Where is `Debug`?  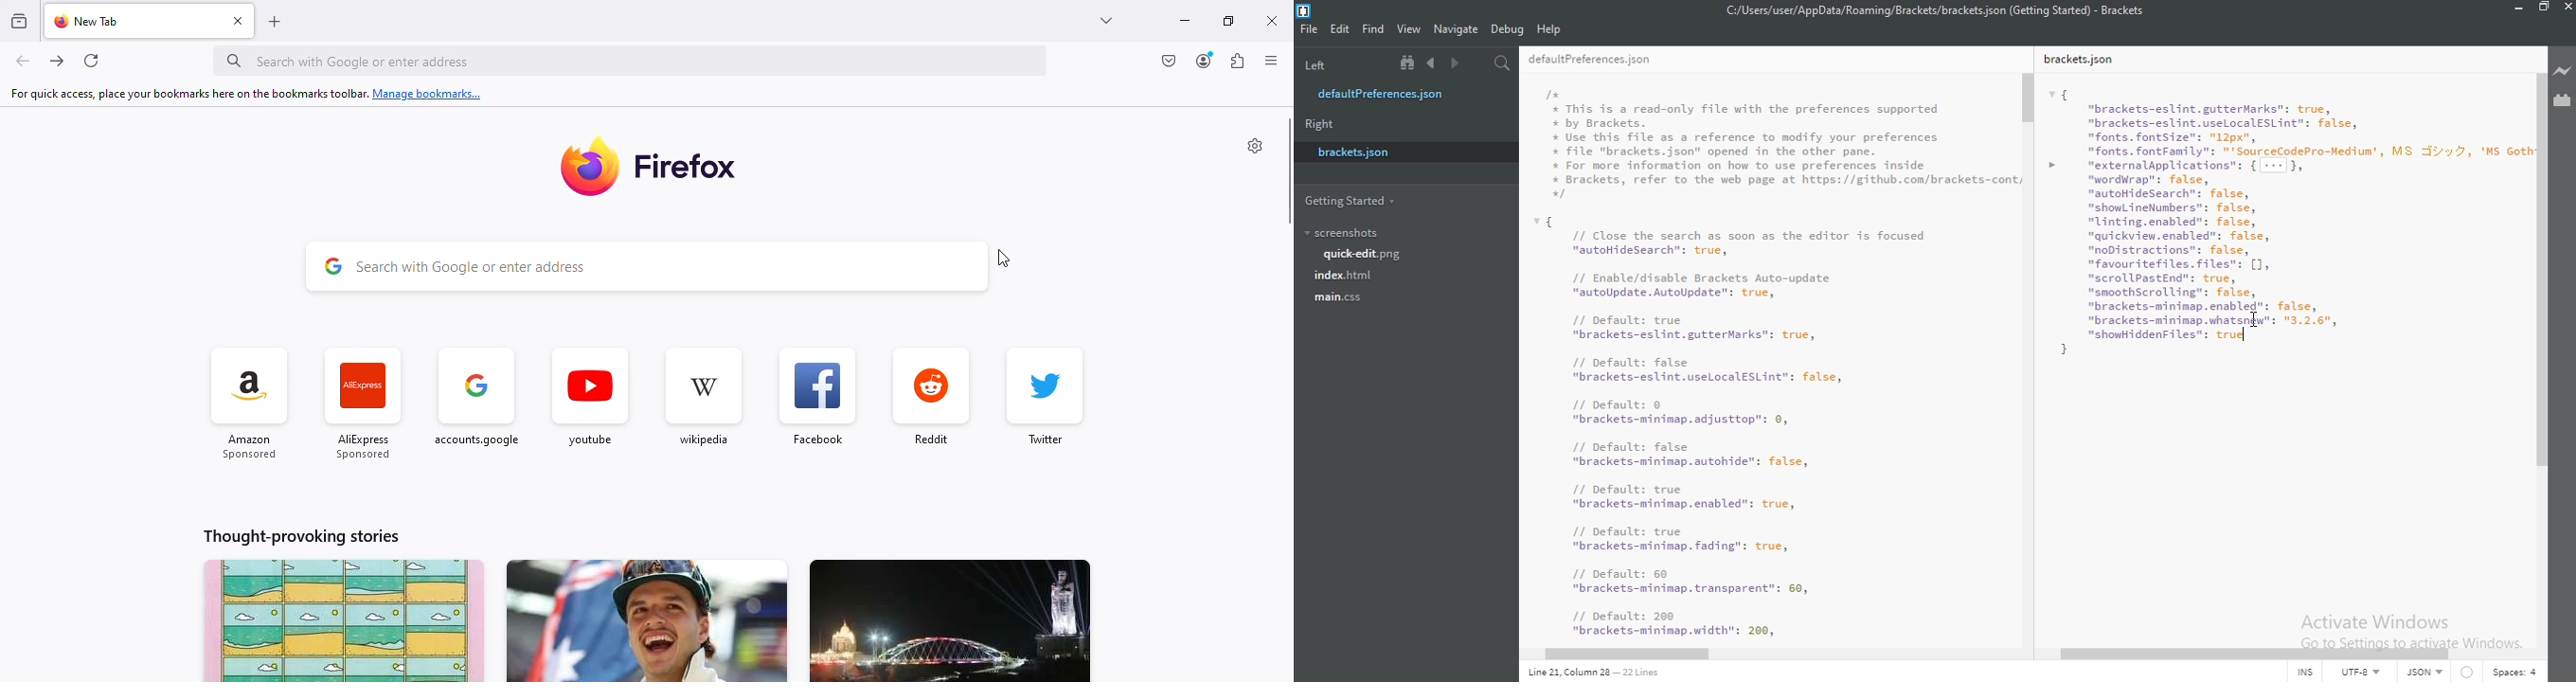
Debug is located at coordinates (1508, 30).